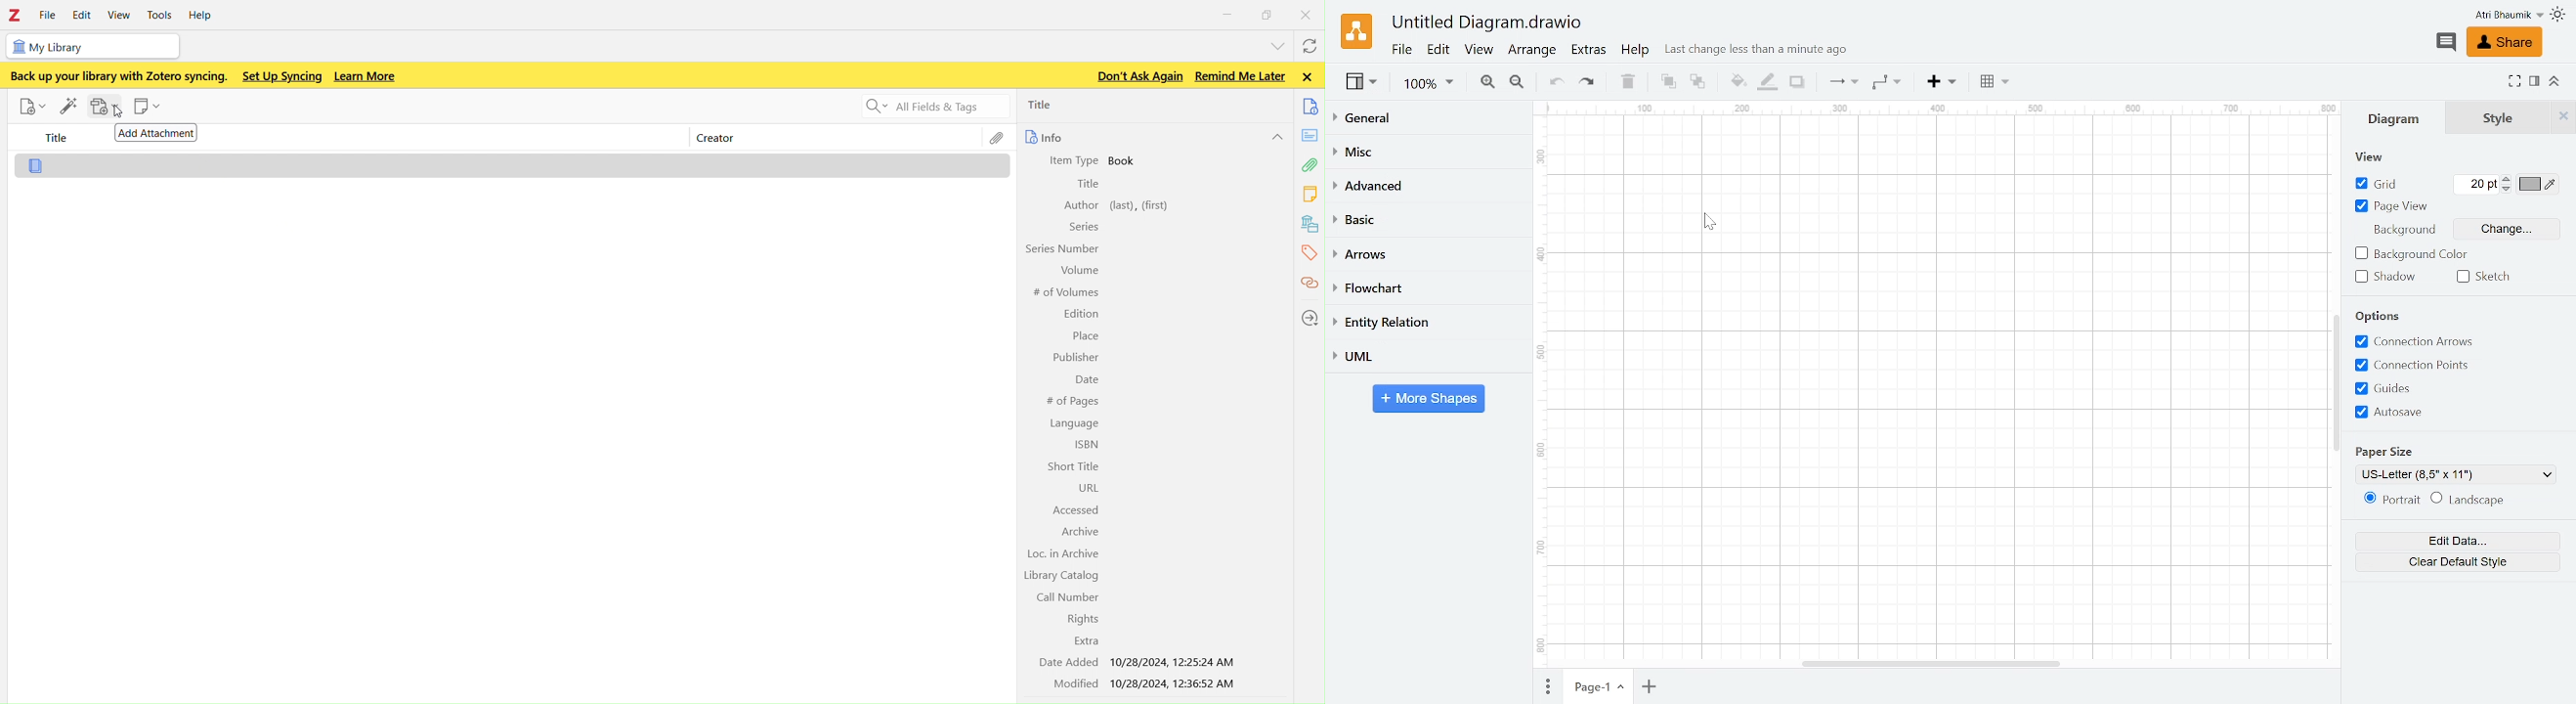 Image resolution: width=2576 pixels, height=728 pixels. Describe the element at coordinates (1308, 13) in the screenshot. I see `close` at that location.